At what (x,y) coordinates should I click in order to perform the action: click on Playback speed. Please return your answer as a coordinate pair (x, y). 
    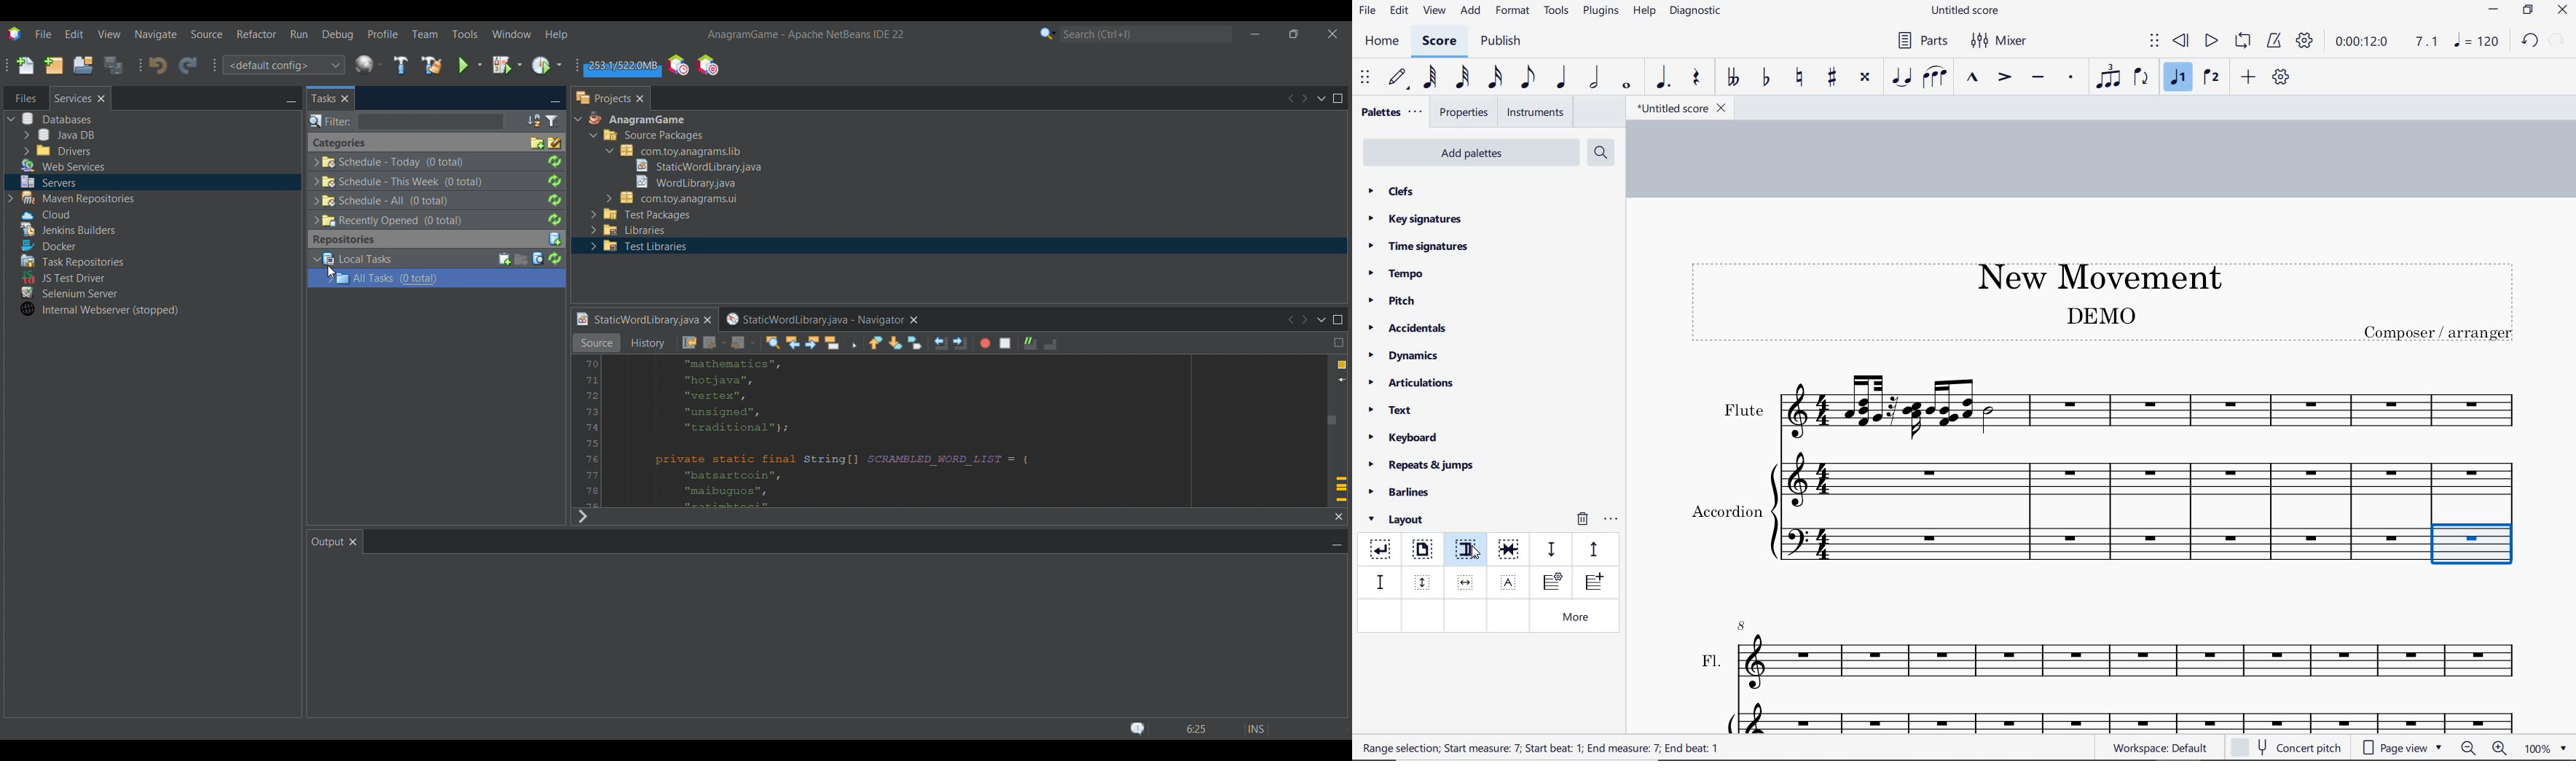
    Looking at the image, I should click on (2428, 42).